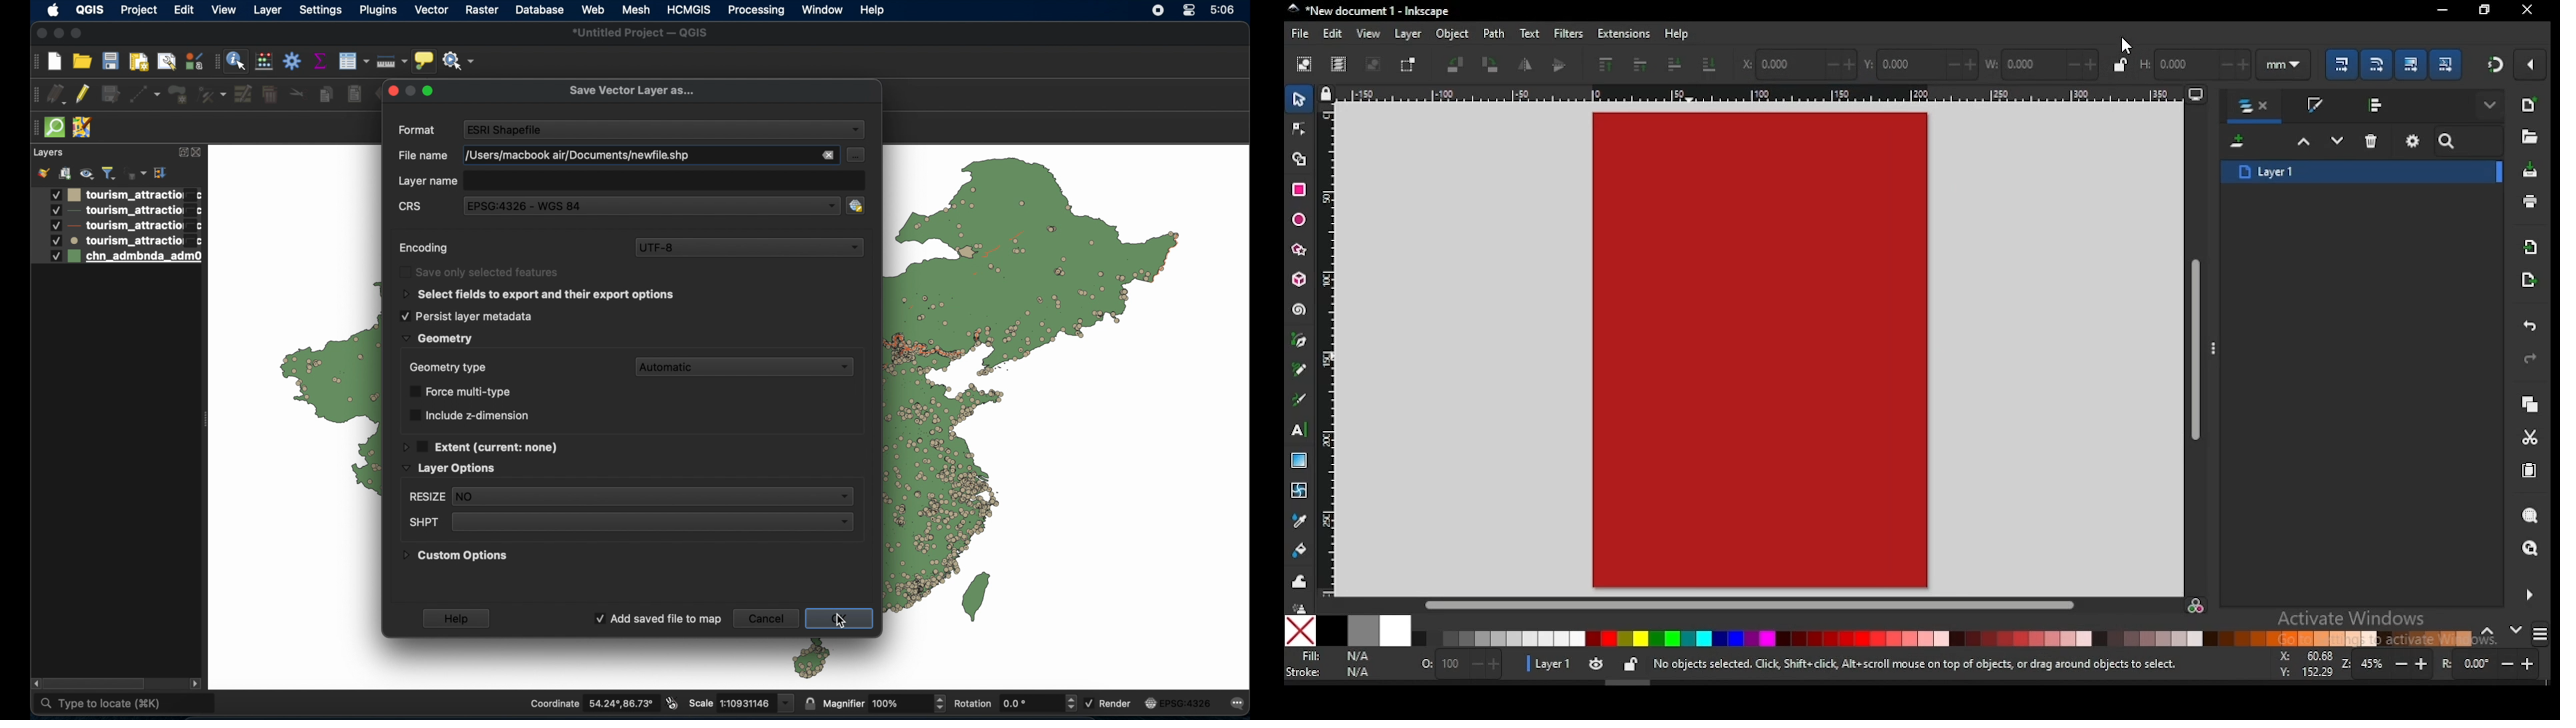 The image size is (2576, 728). Describe the element at coordinates (39, 33) in the screenshot. I see `close` at that location.